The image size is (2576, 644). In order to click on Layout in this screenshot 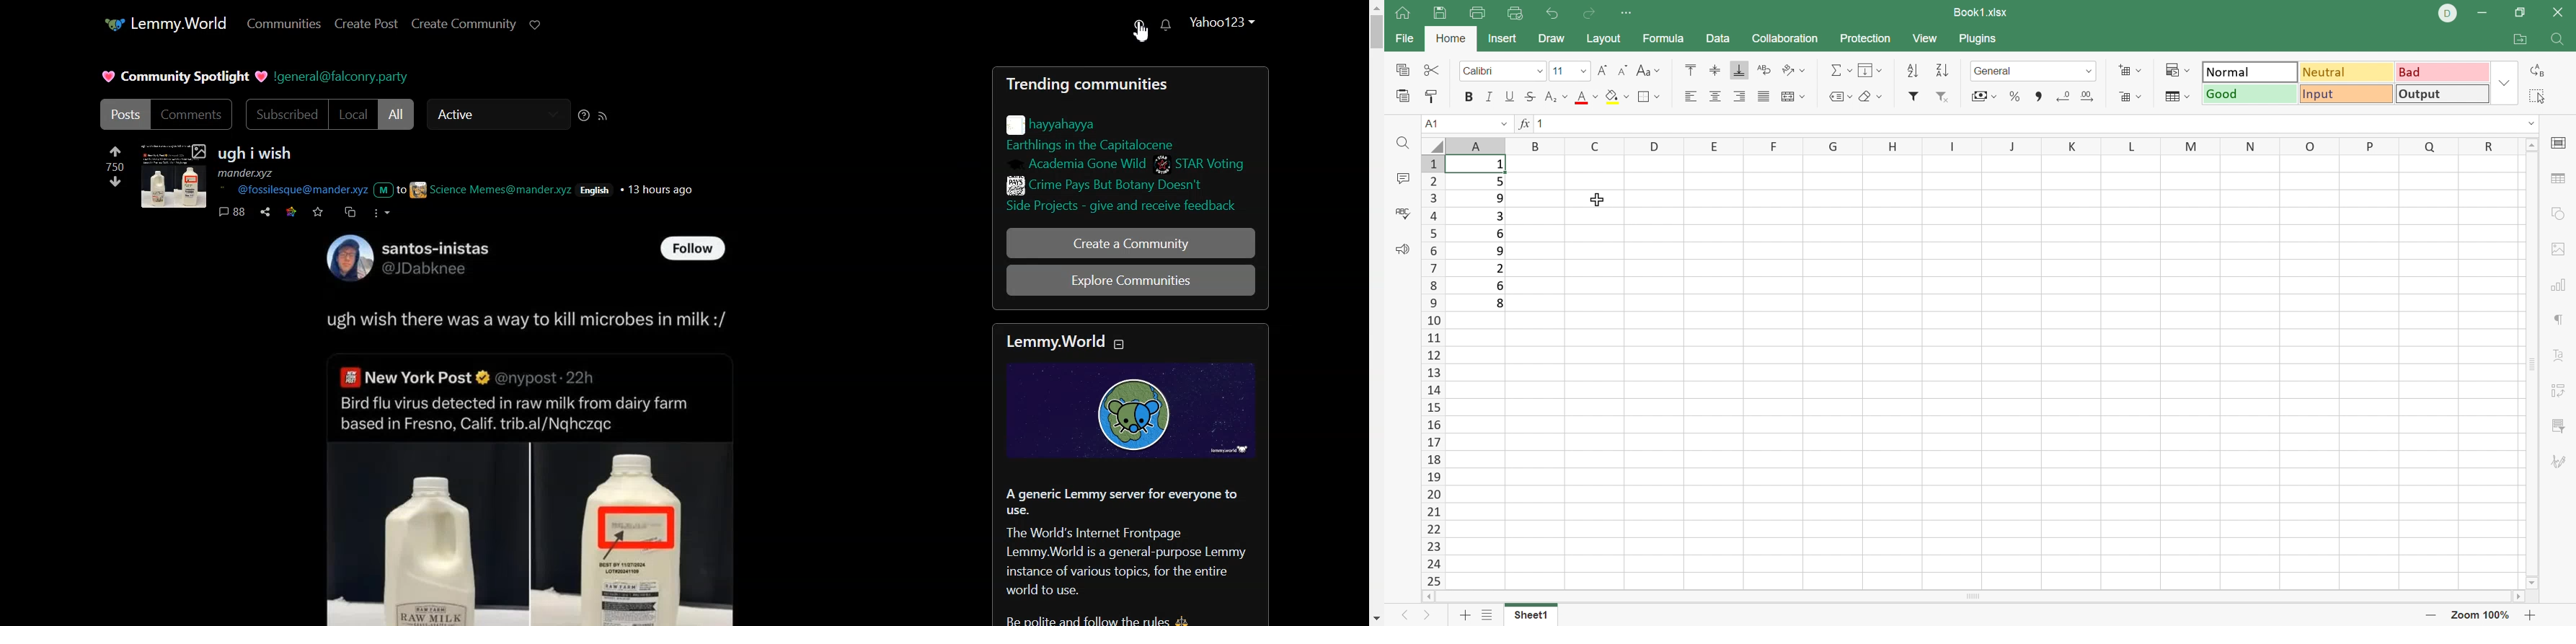, I will do `click(1604, 38)`.